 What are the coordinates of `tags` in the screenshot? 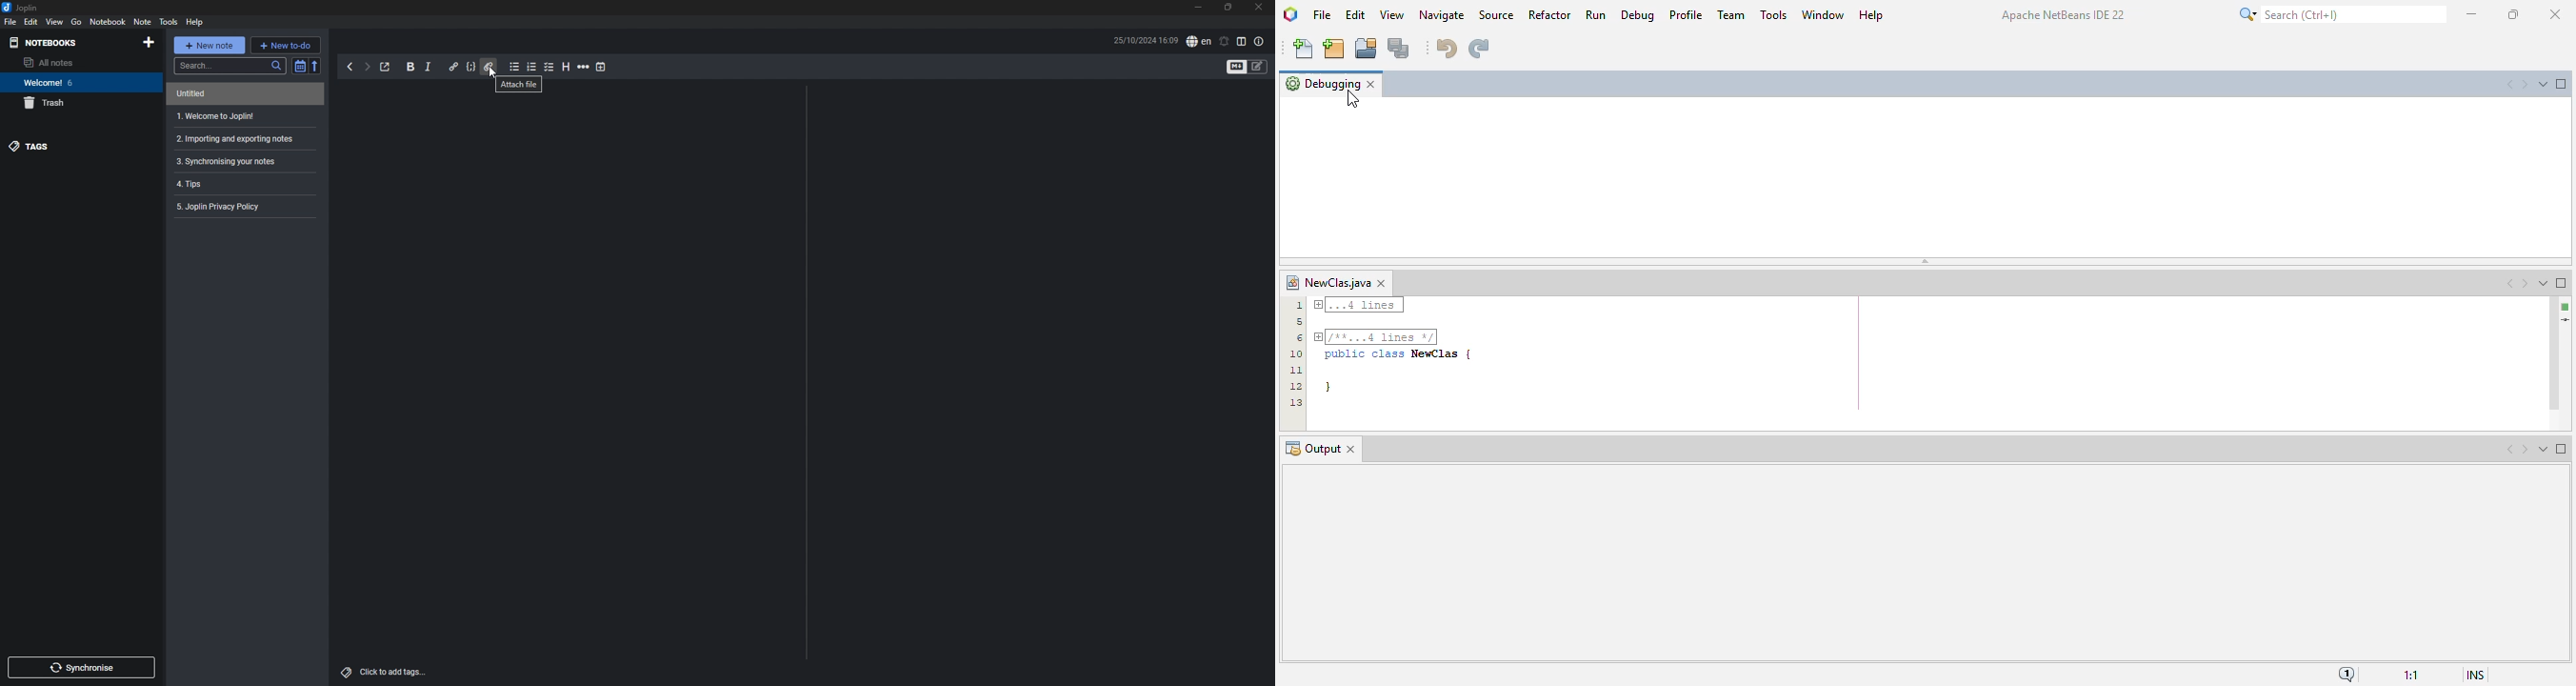 It's located at (75, 147).